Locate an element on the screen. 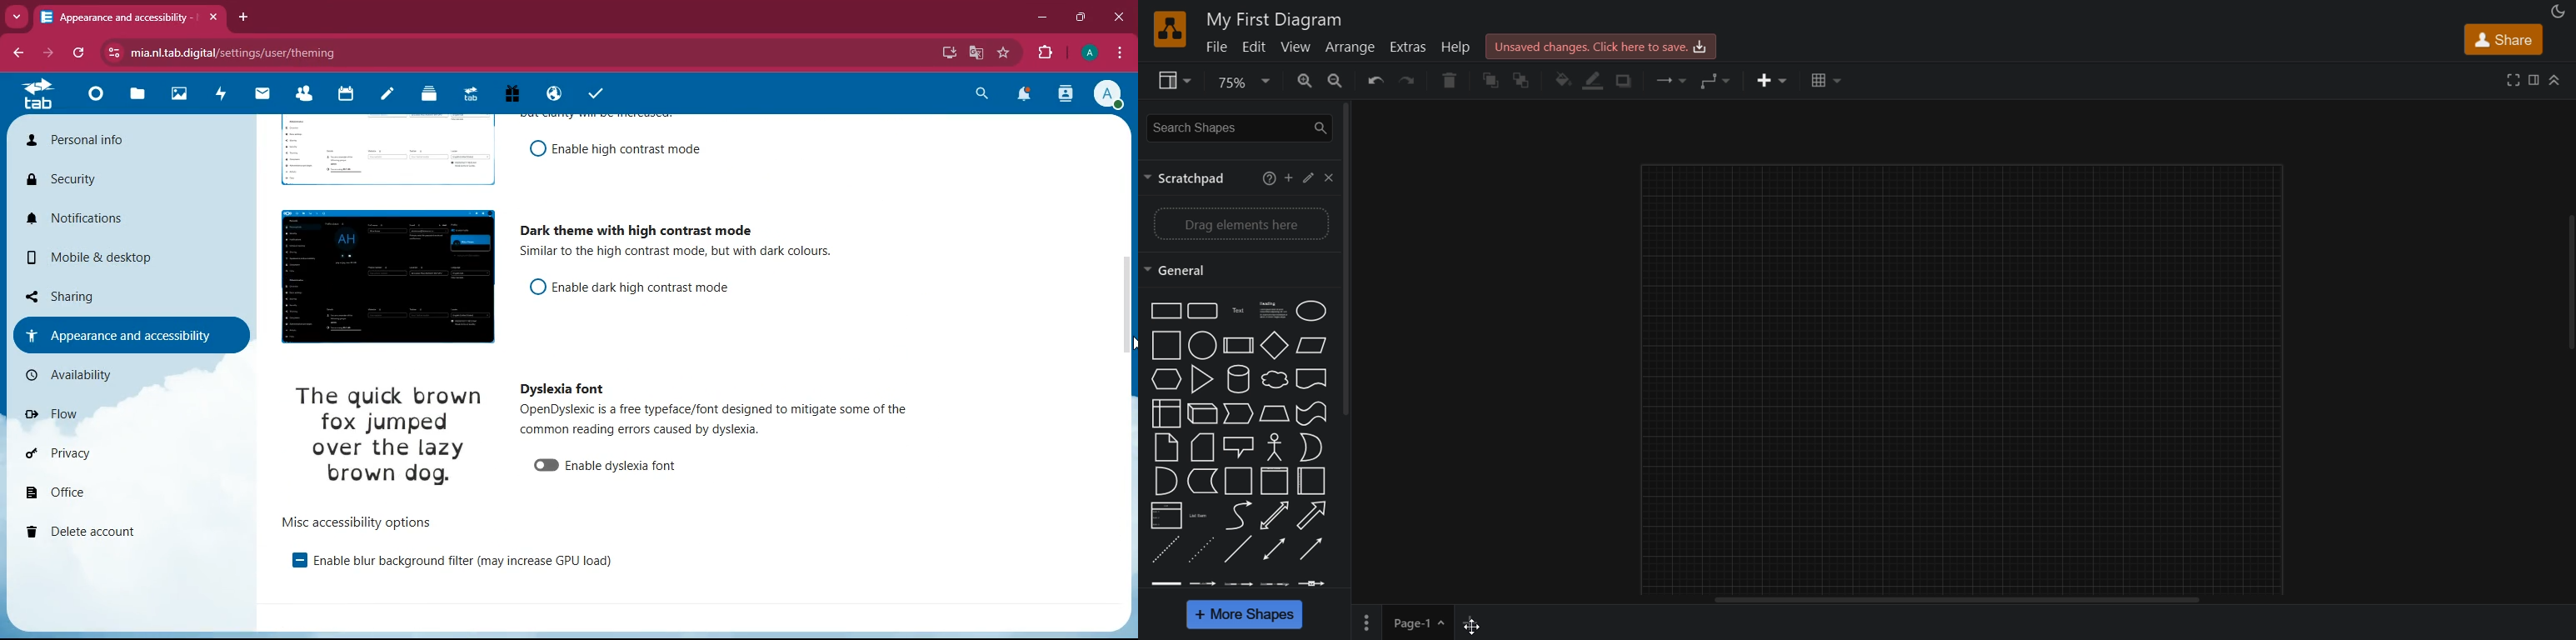 Image resolution: width=2576 pixels, height=644 pixels. gift is located at coordinates (519, 94).